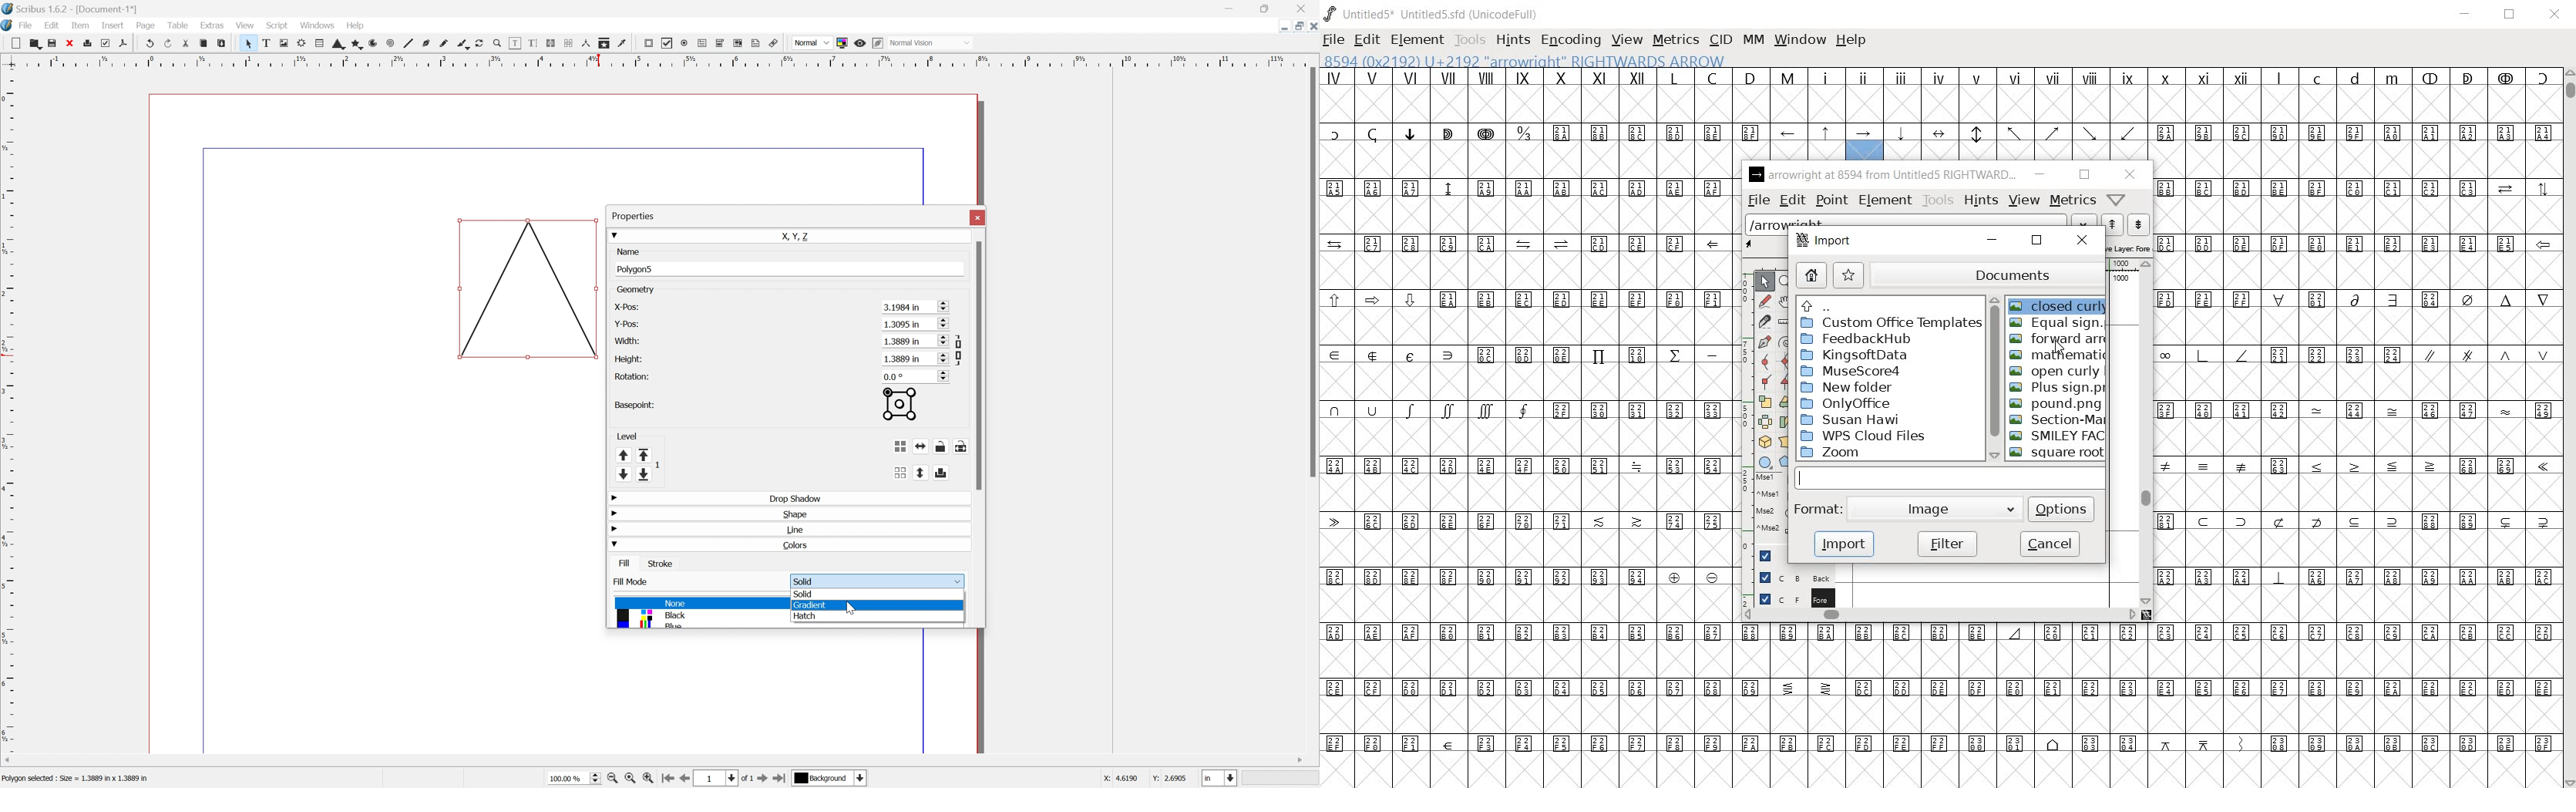 This screenshot has width=2576, height=812. What do you see at coordinates (202, 43) in the screenshot?
I see `Copy` at bounding box center [202, 43].